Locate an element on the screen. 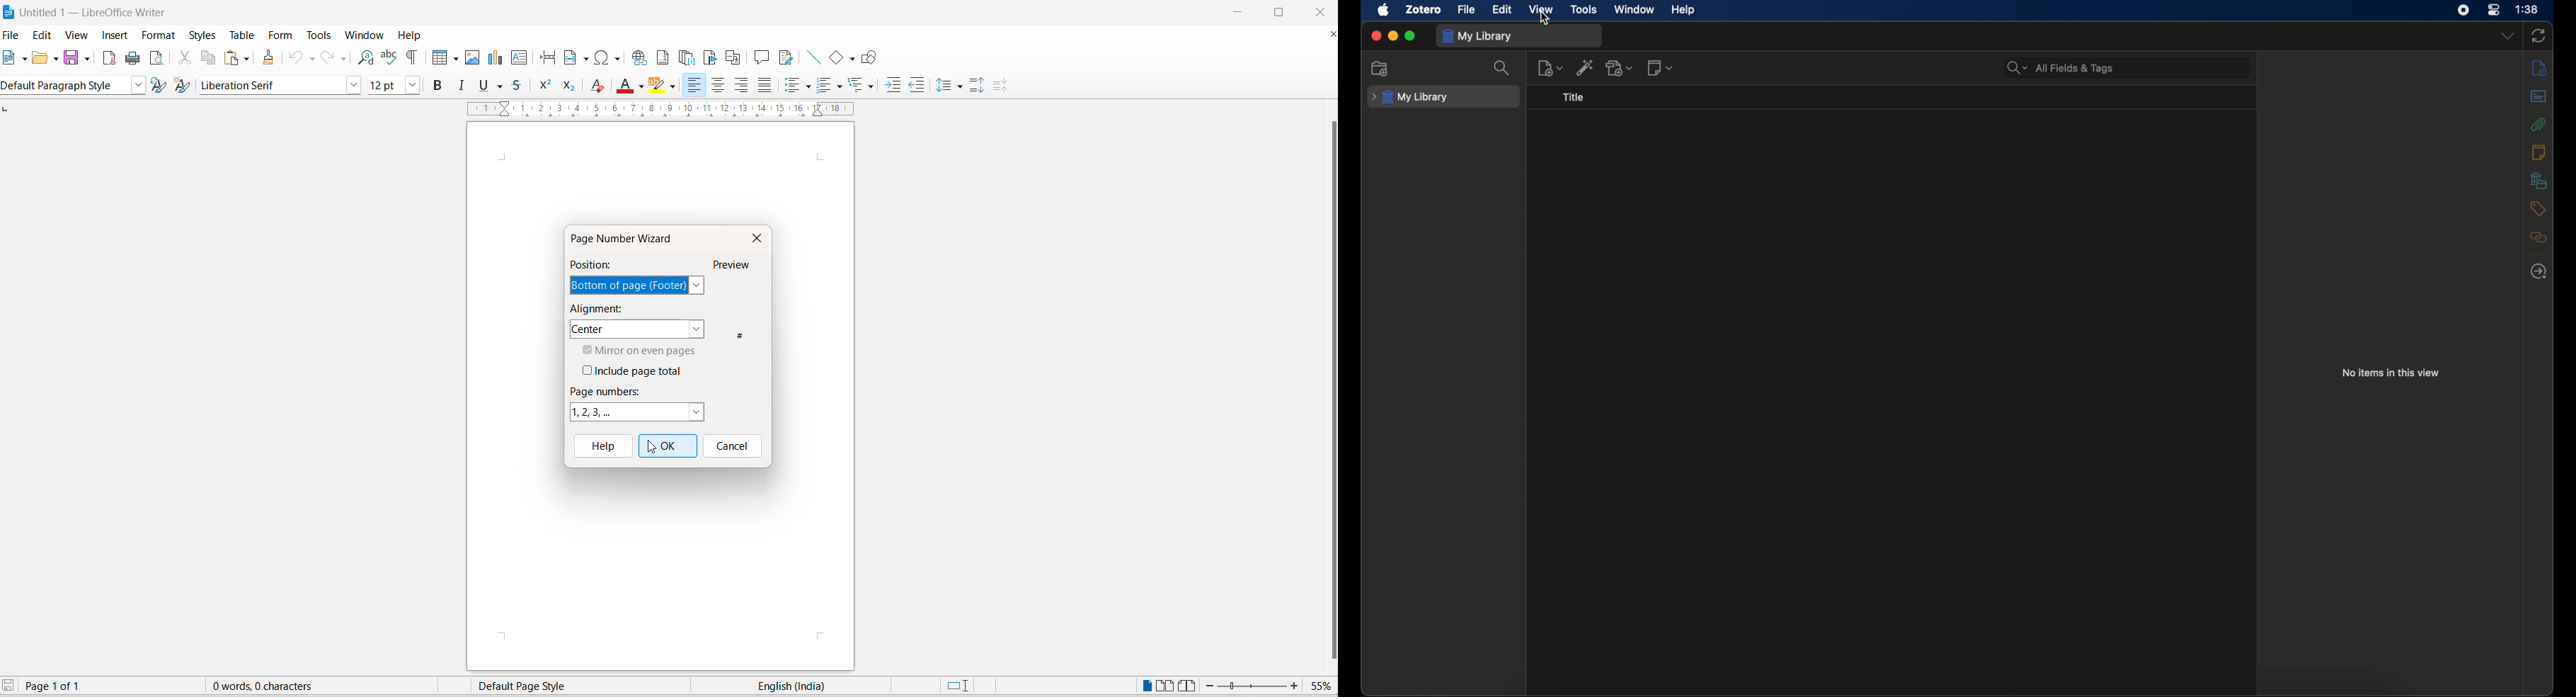 Image resolution: width=2576 pixels, height=700 pixels. insert endnote is located at coordinates (687, 58).